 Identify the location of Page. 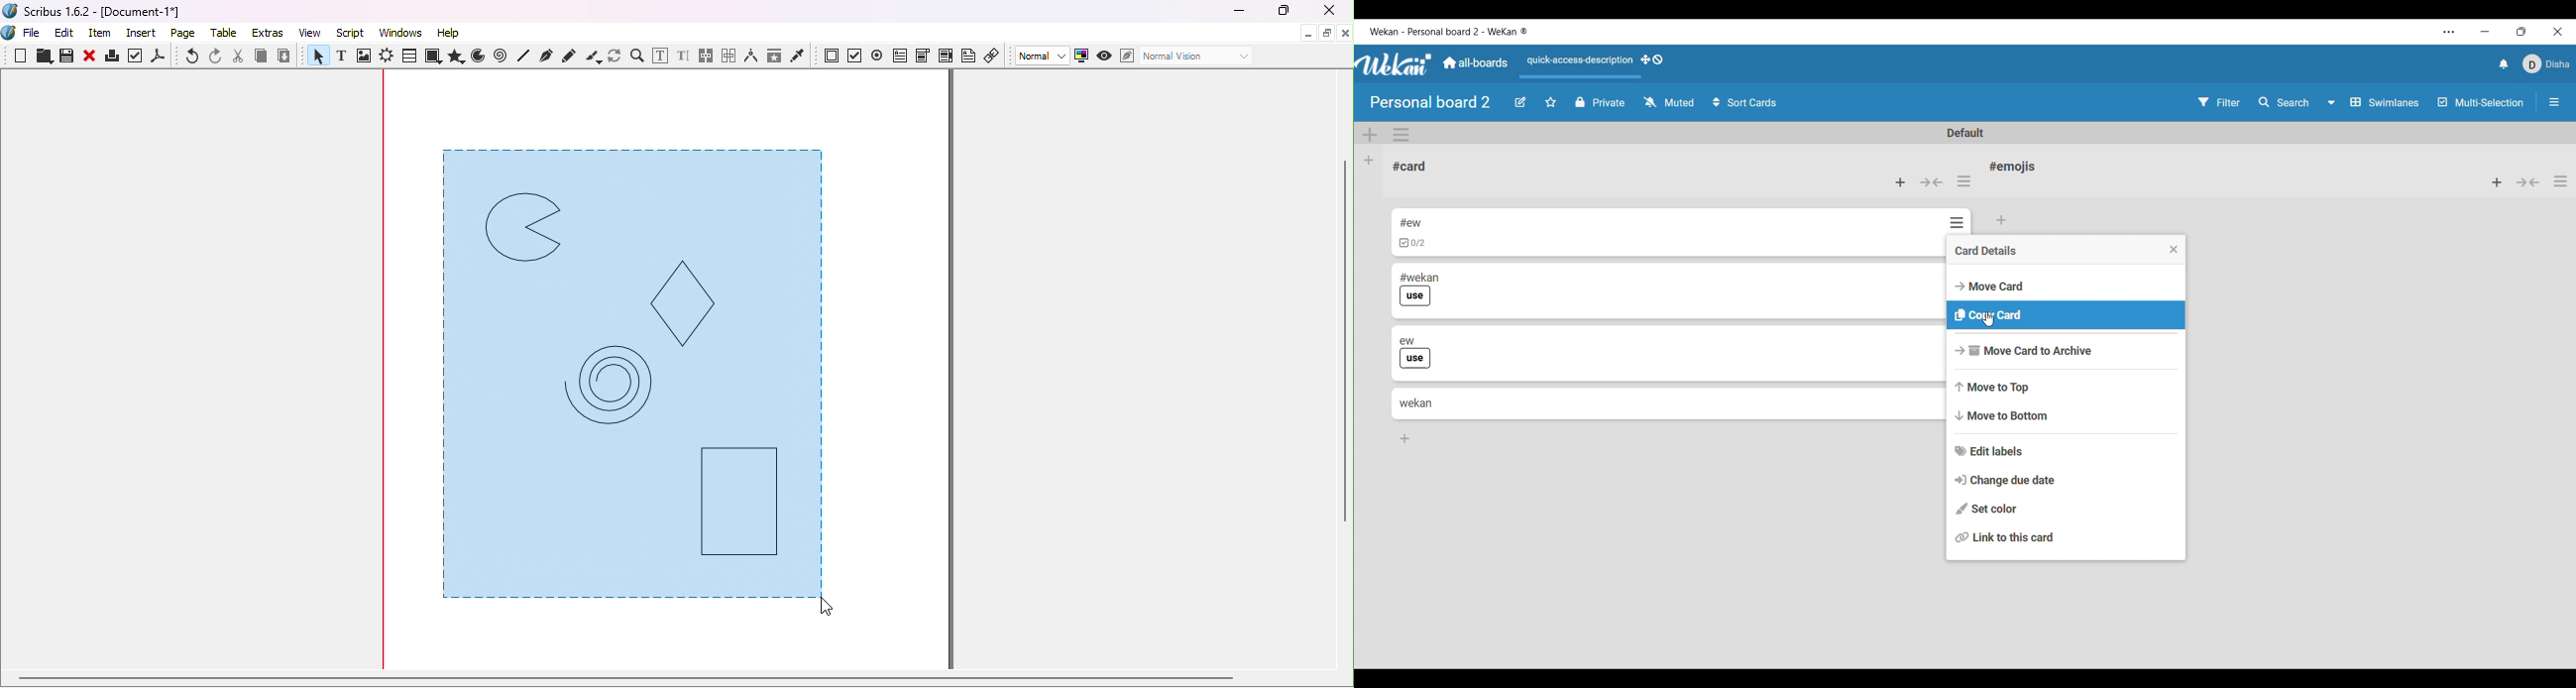
(186, 35).